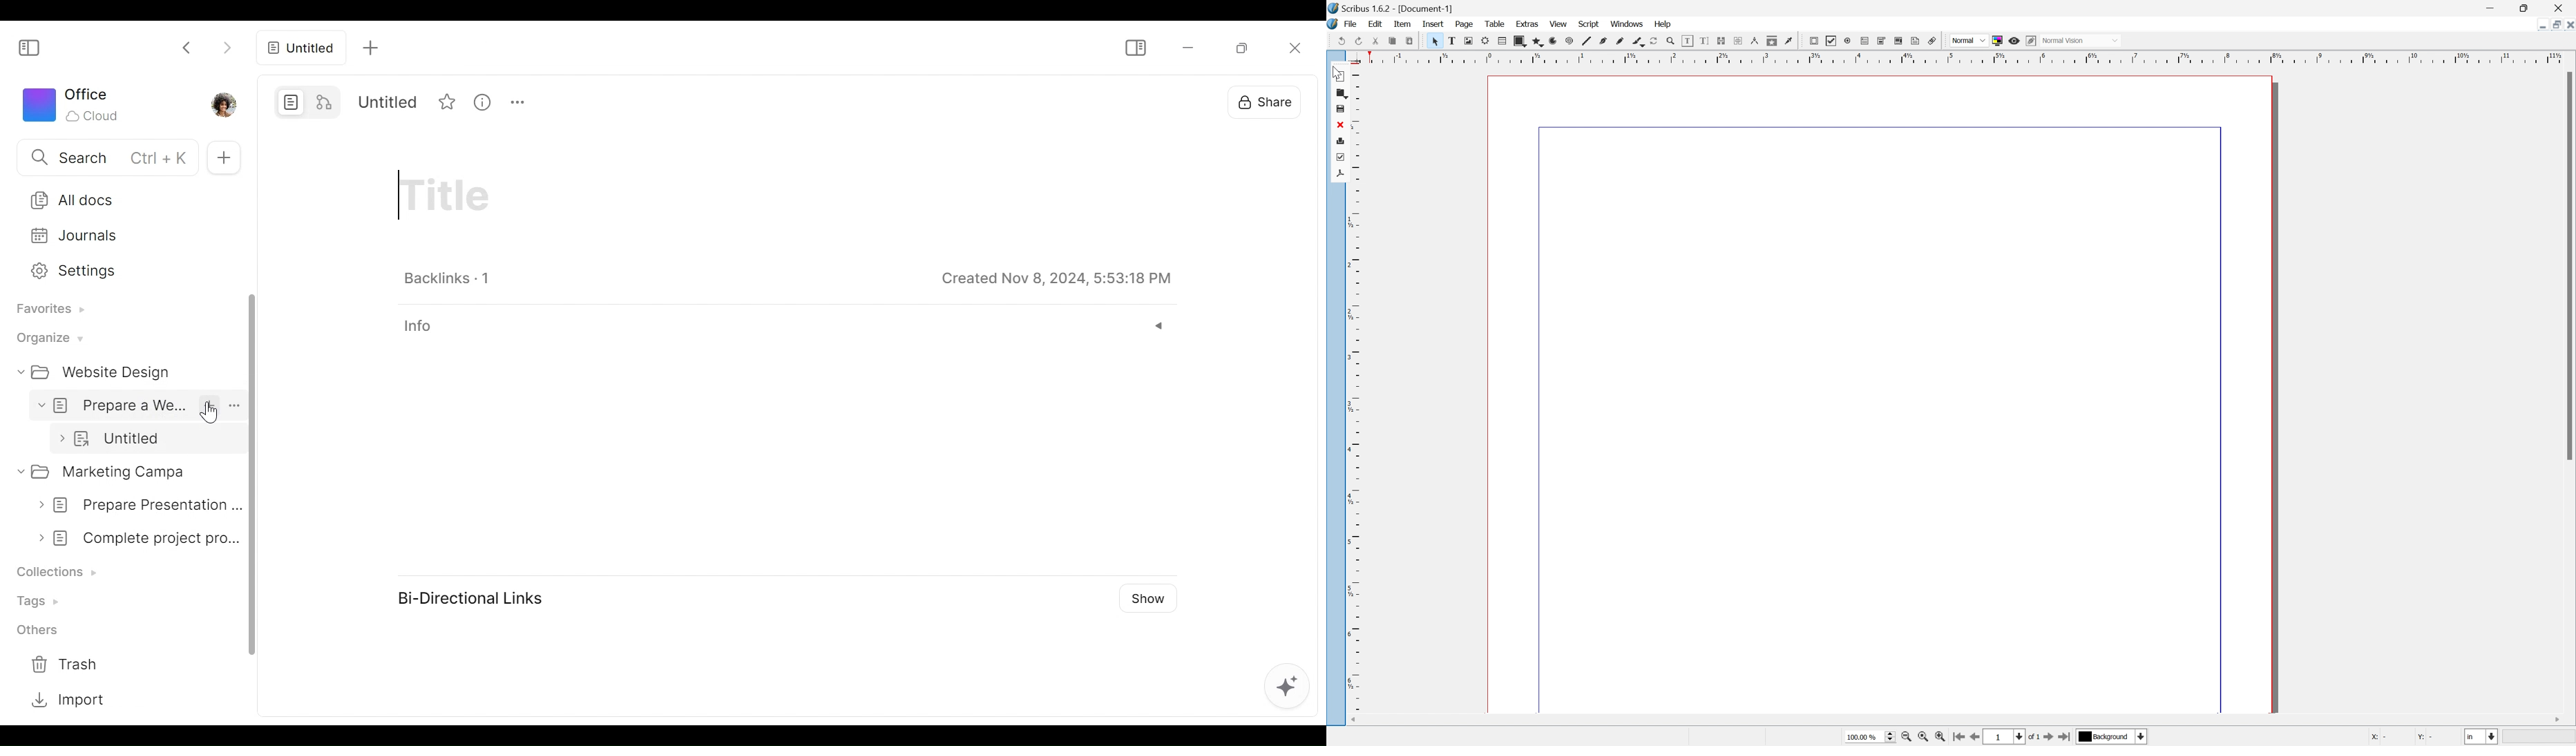 This screenshot has height=756, width=2576. Describe the element at coordinates (1552, 41) in the screenshot. I see `select item` at that location.